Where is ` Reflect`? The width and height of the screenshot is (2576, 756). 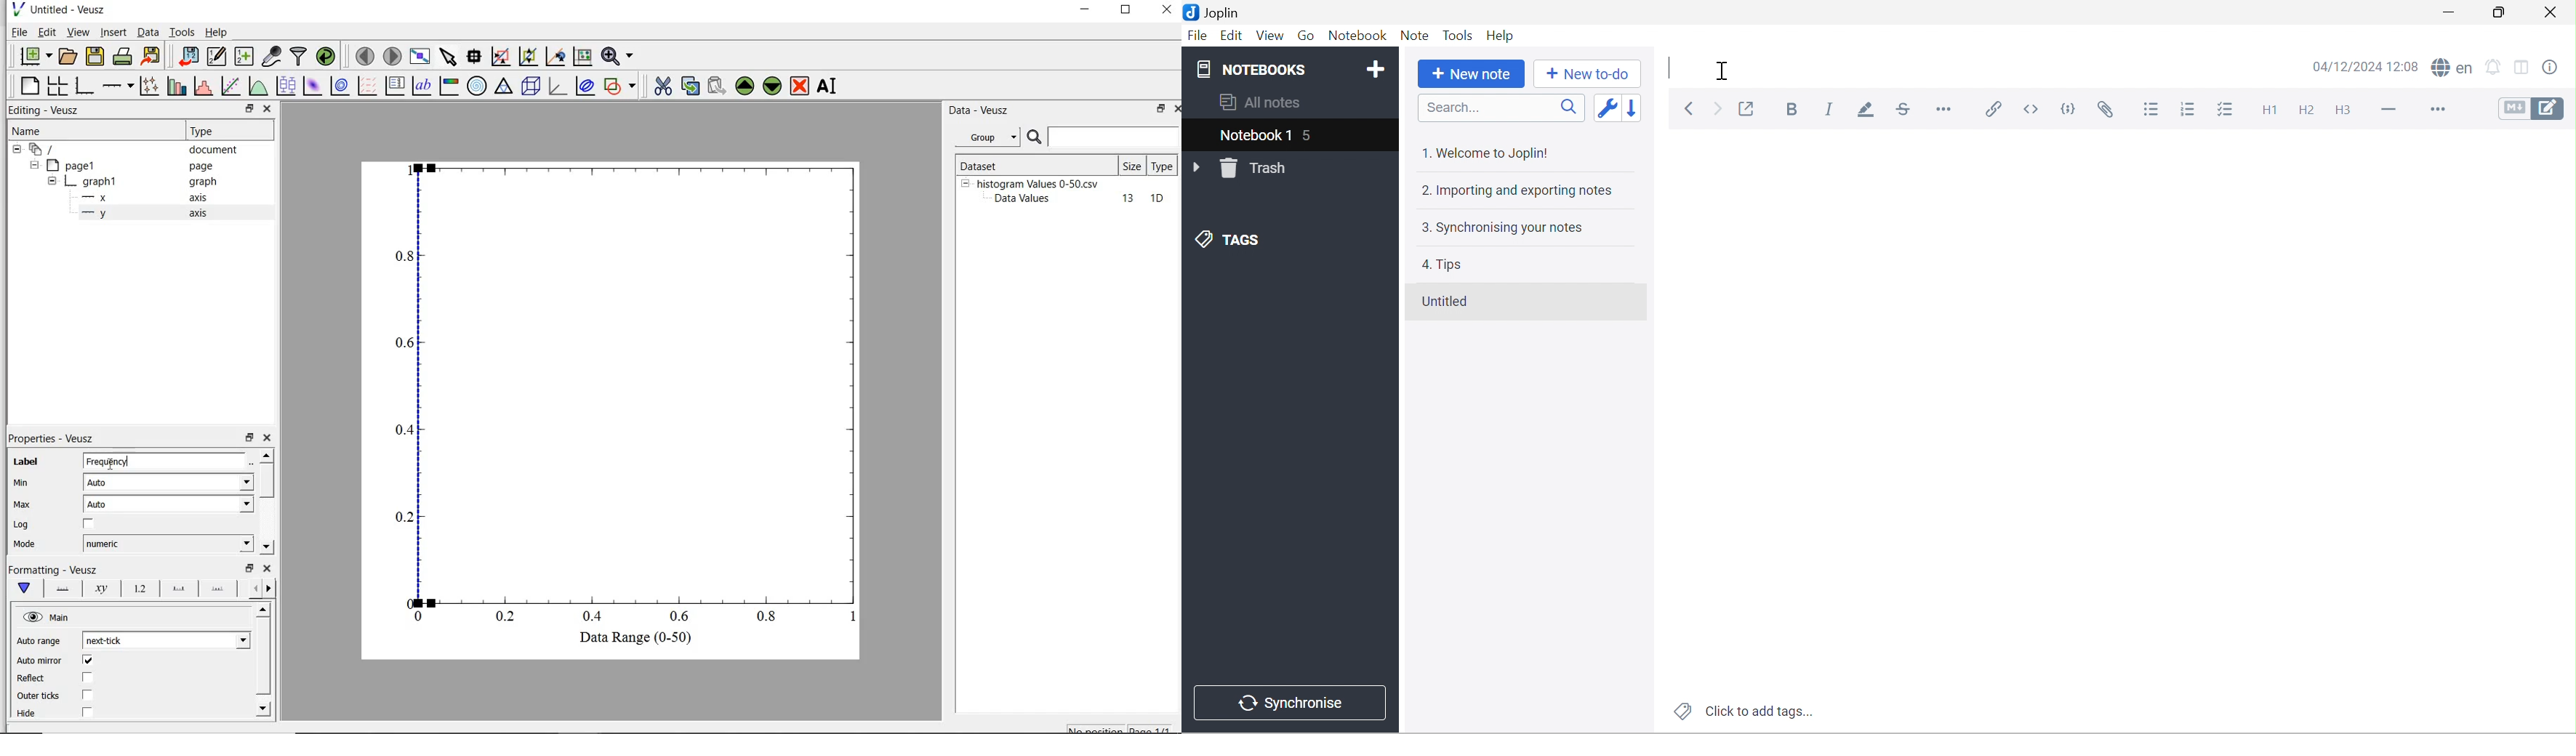
 Reflect is located at coordinates (33, 678).